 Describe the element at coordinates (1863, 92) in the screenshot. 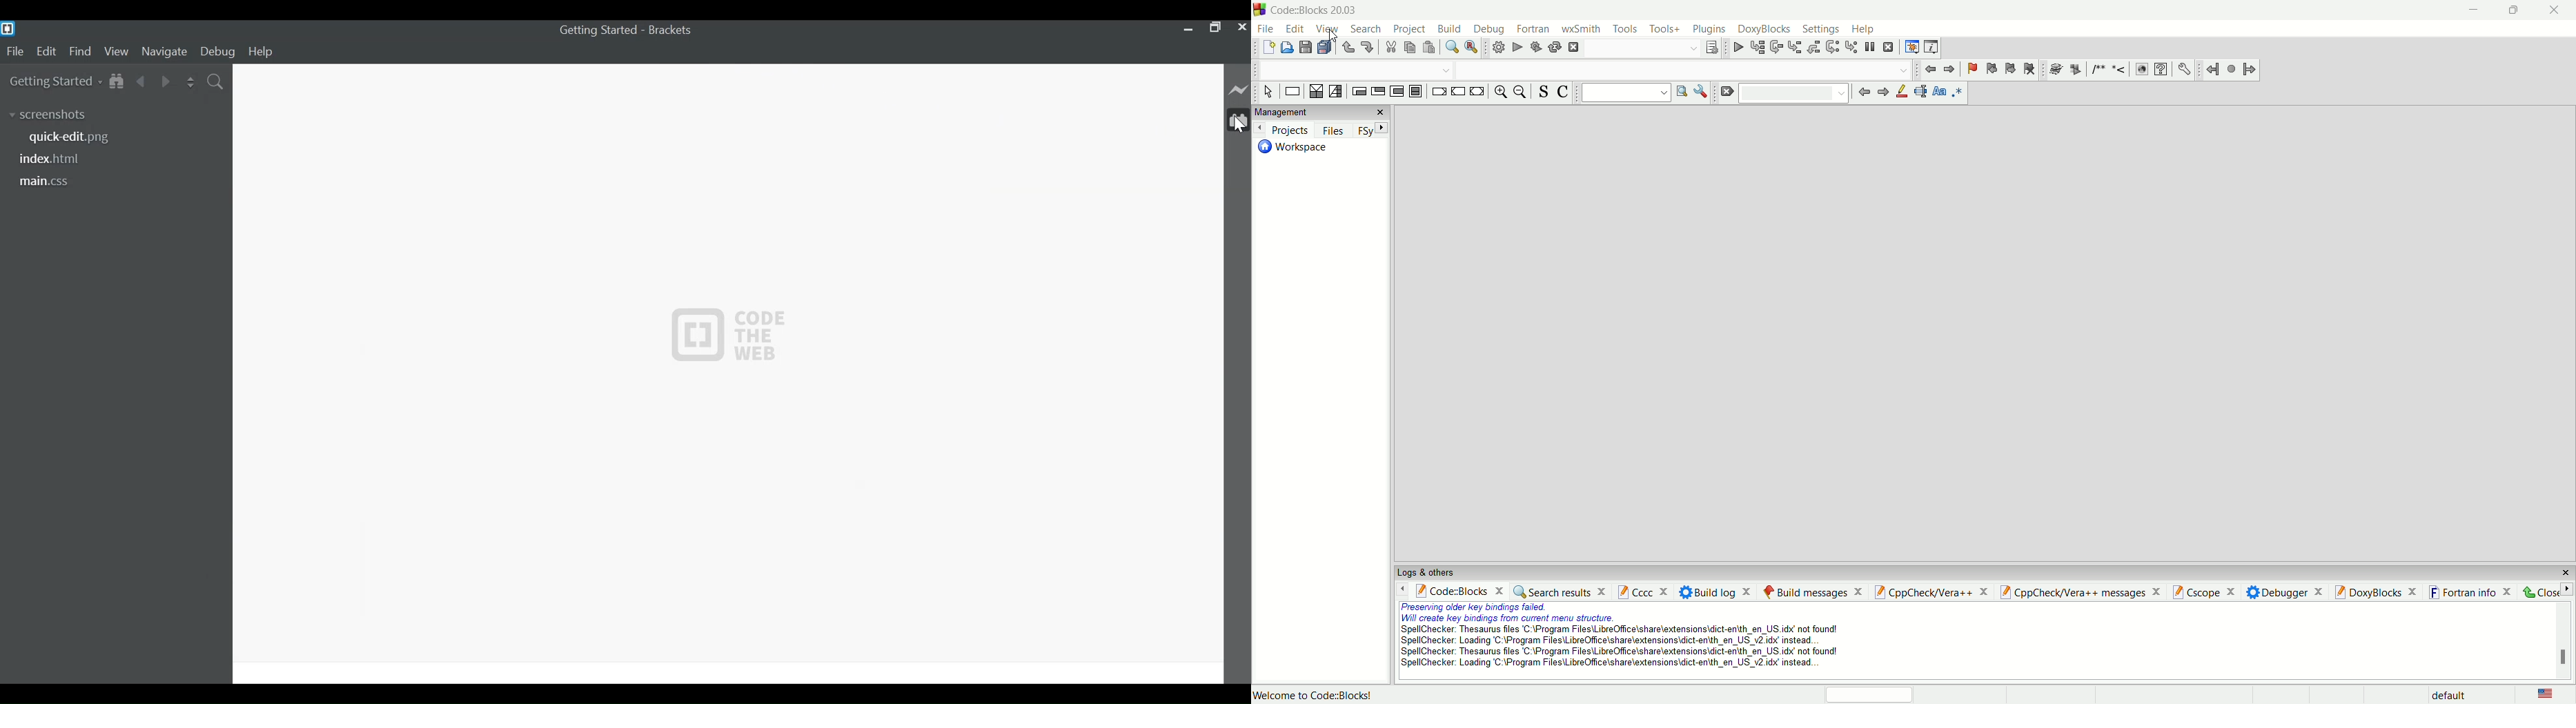

I see `previous` at that location.